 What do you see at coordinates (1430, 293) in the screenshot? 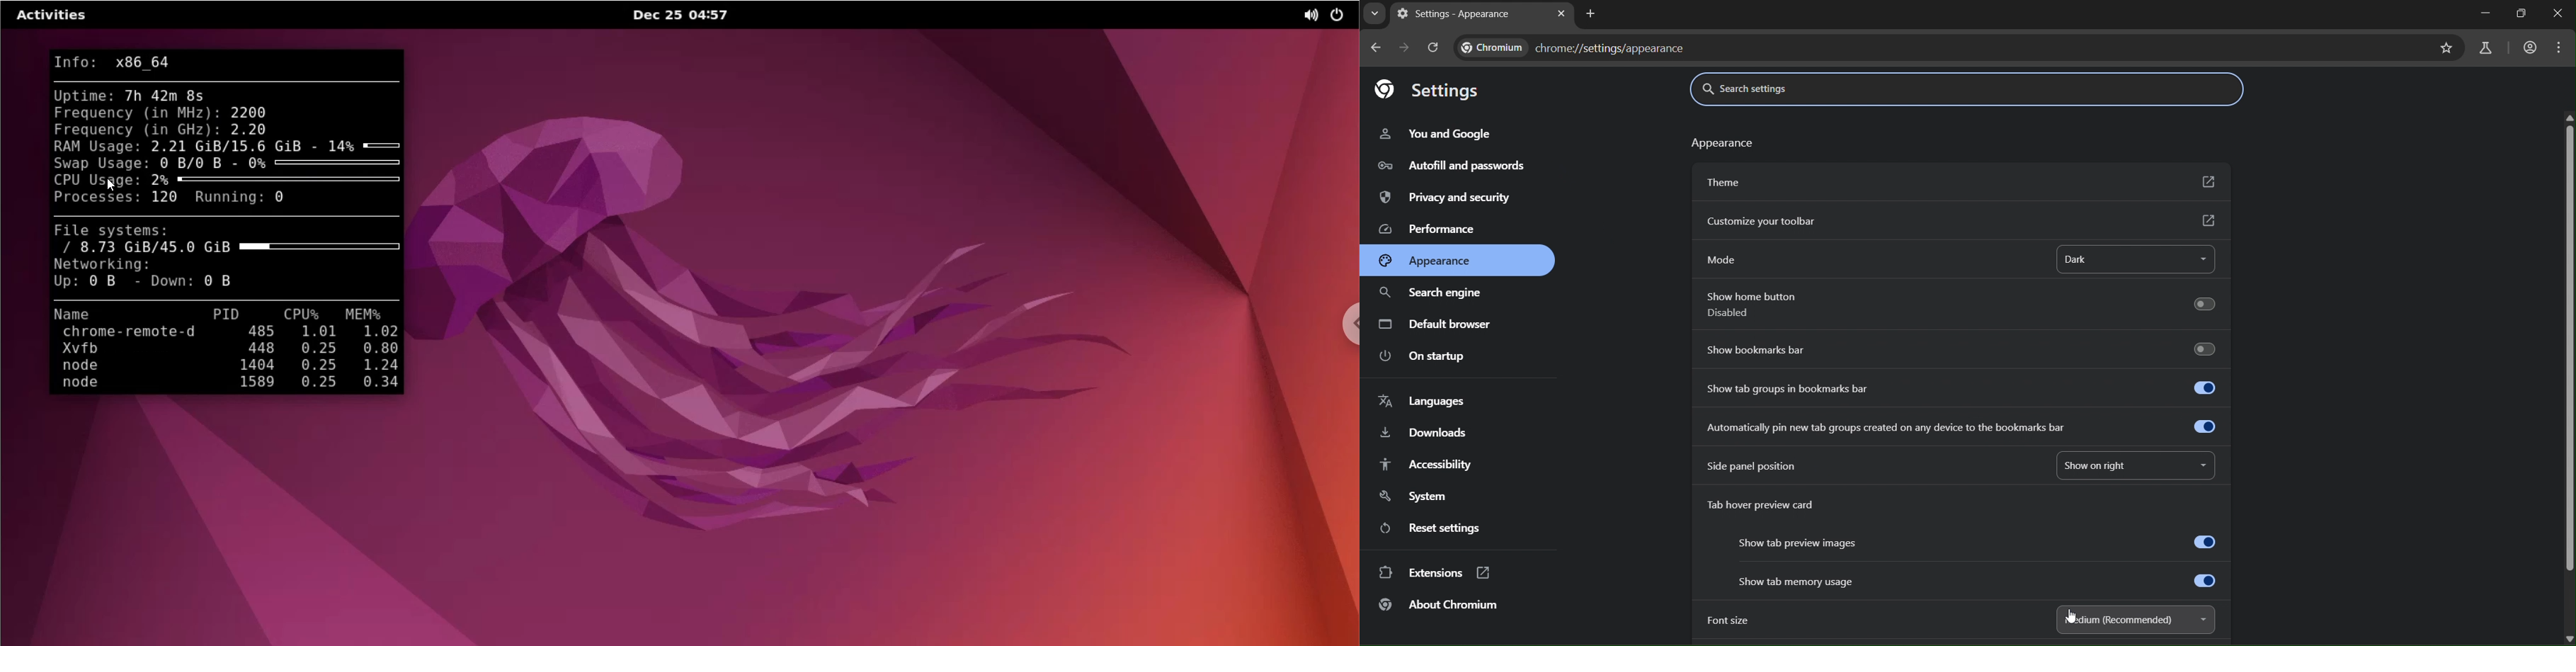
I see `search engine` at bounding box center [1430, 293].